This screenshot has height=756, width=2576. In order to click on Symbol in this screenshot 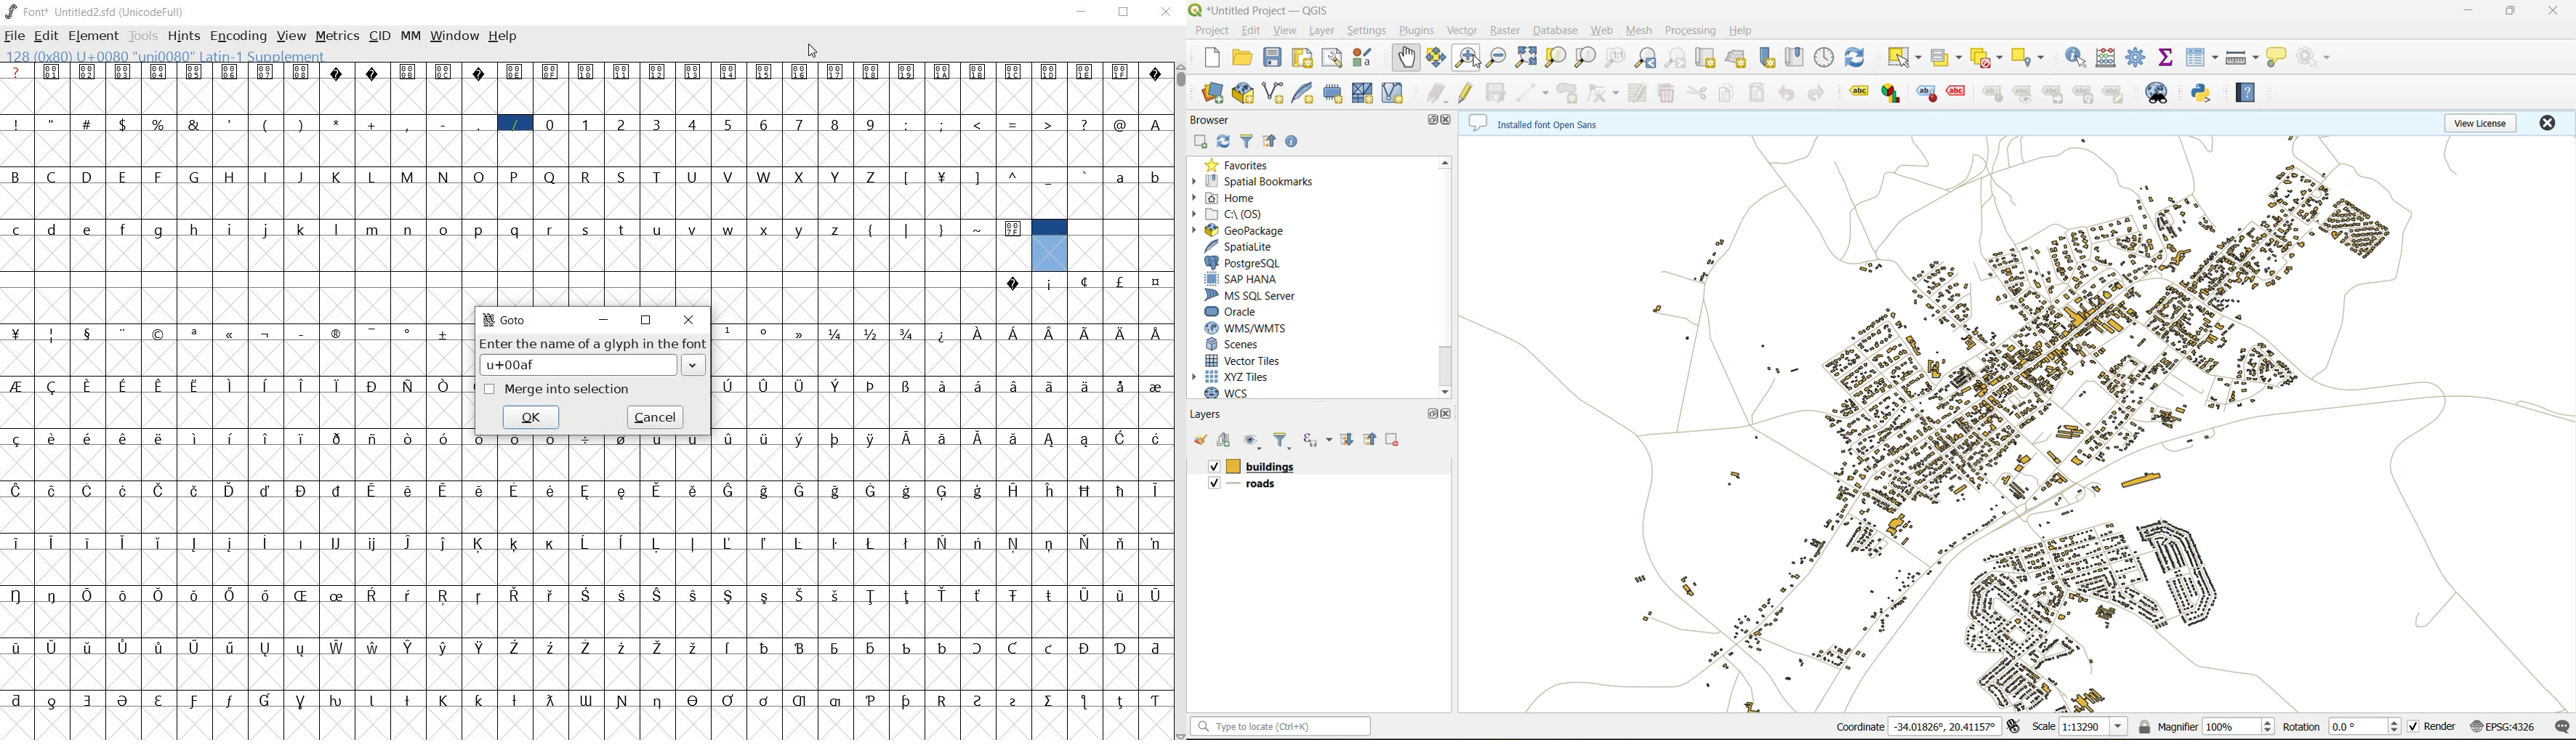, I will do `click(196, 544)`.